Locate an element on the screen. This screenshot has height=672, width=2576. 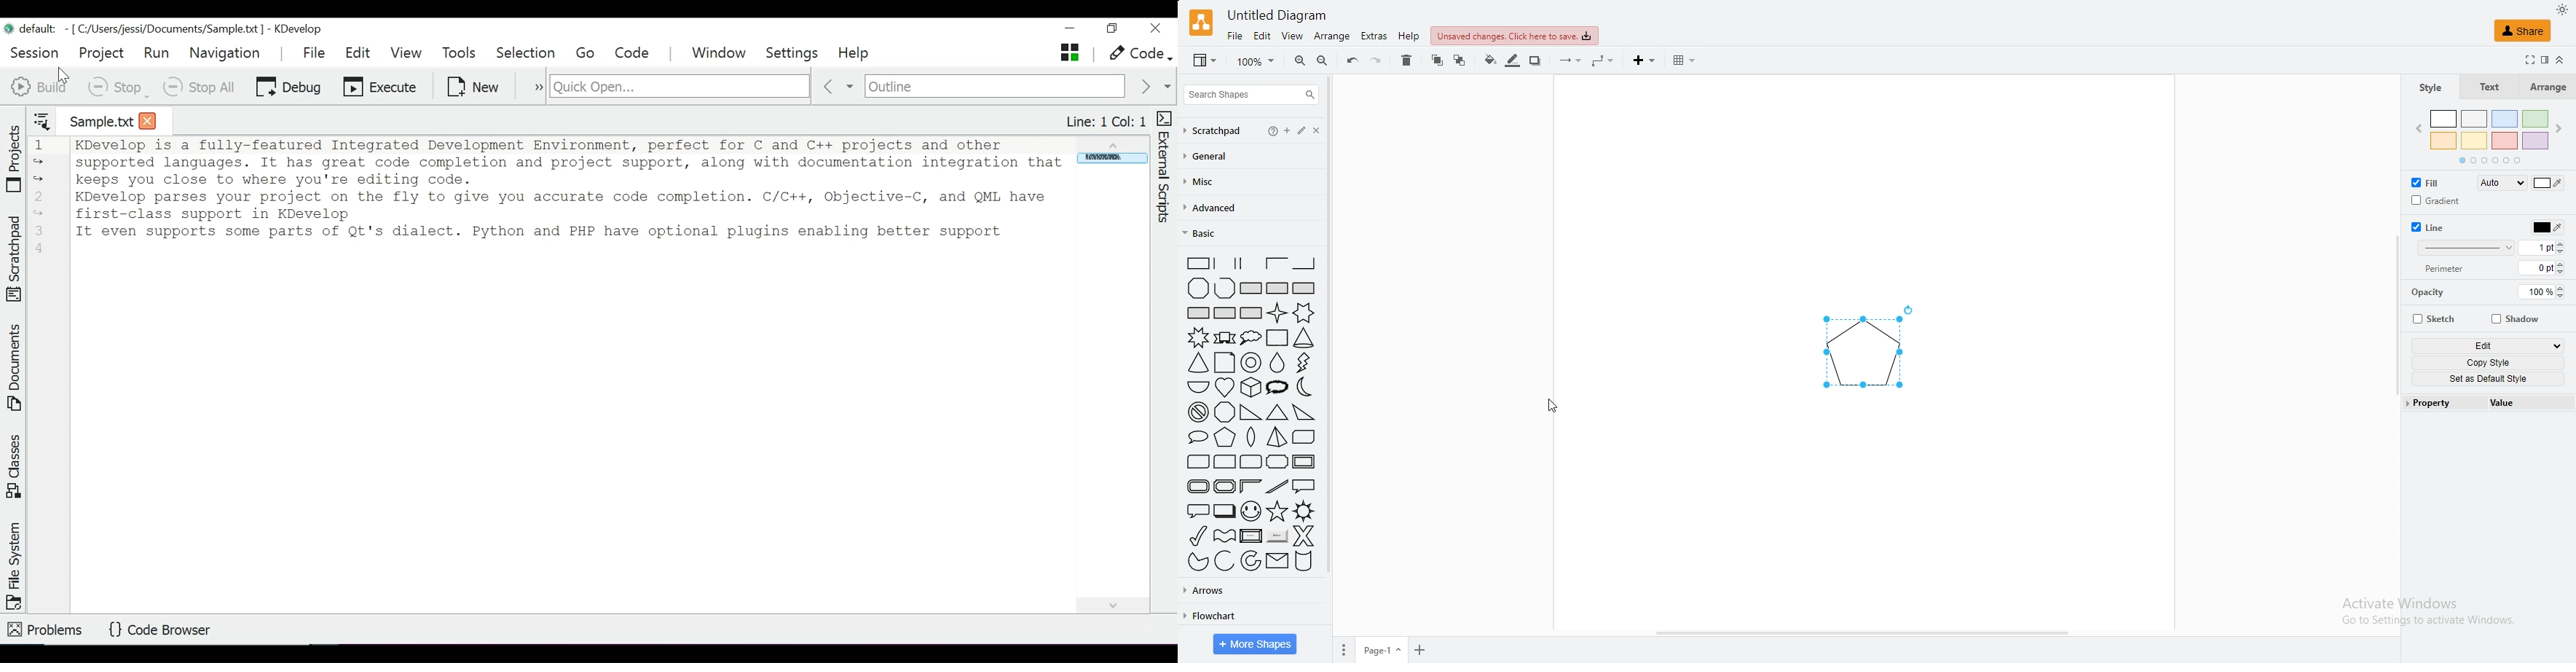
frame color is located at coordinates (1250, 485).